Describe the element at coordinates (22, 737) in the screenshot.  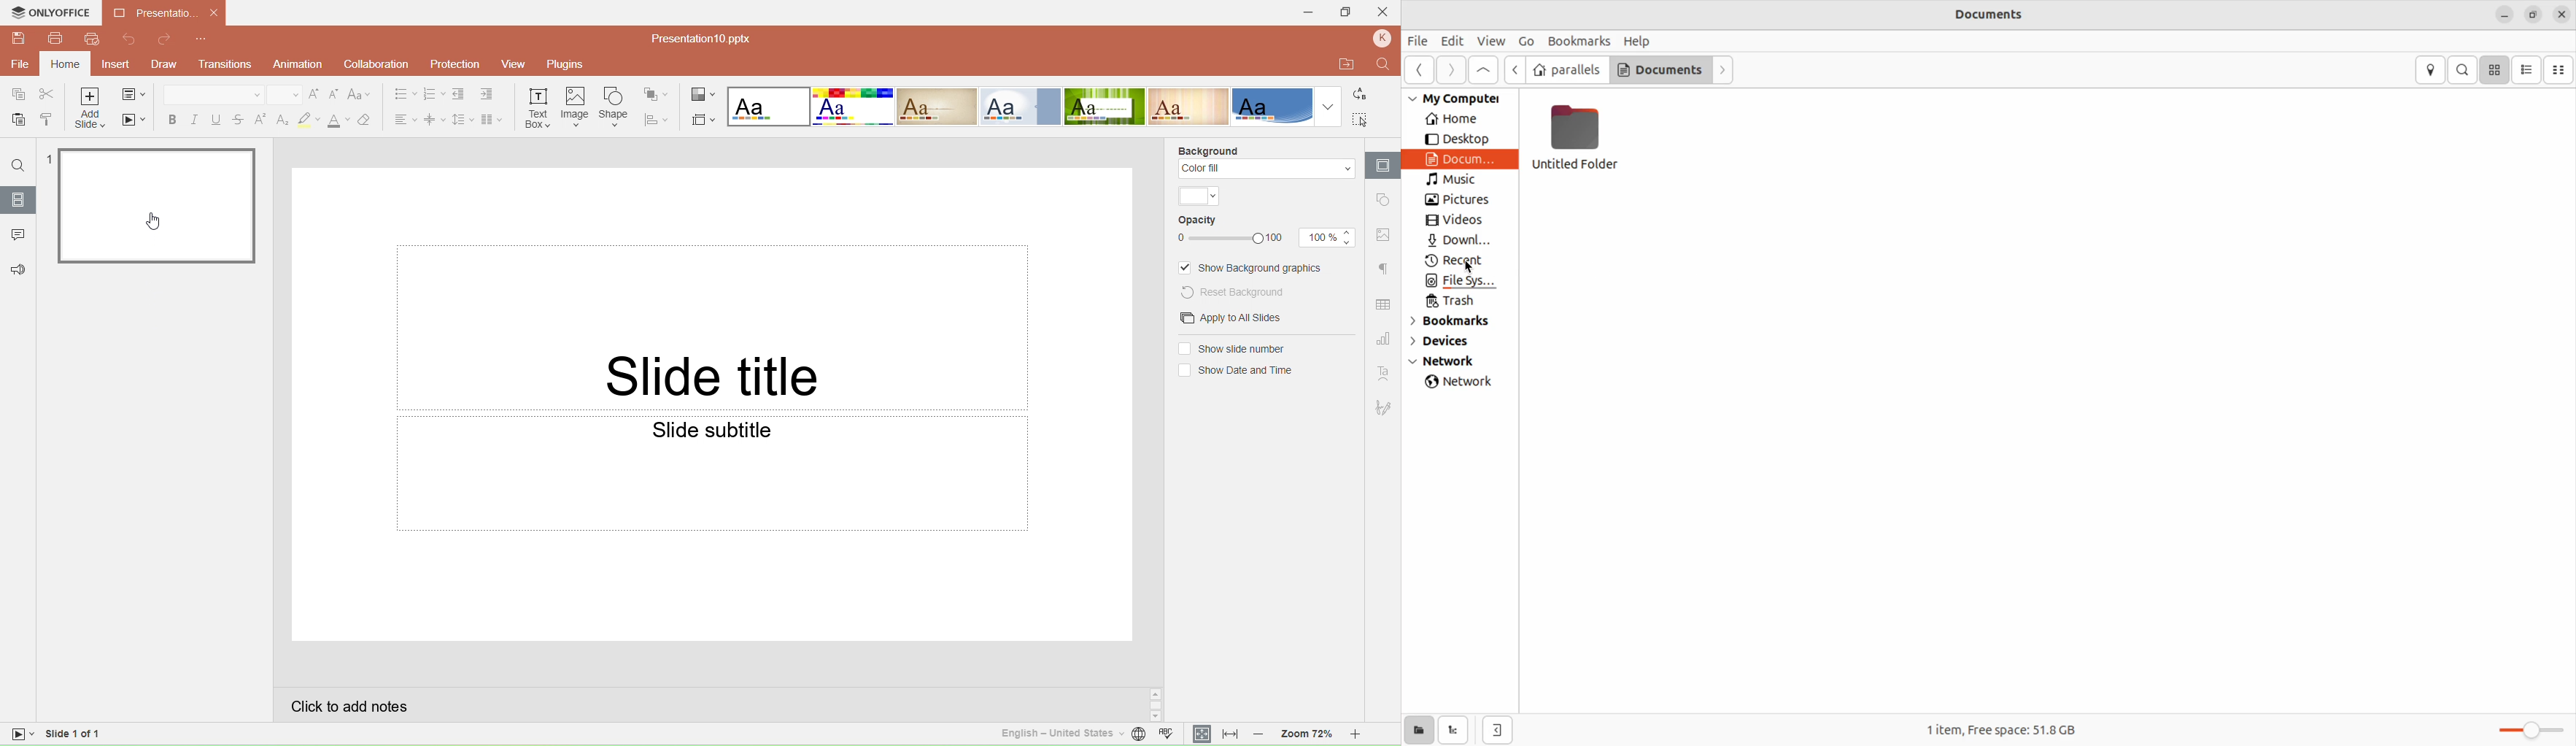
I see `` at that location.